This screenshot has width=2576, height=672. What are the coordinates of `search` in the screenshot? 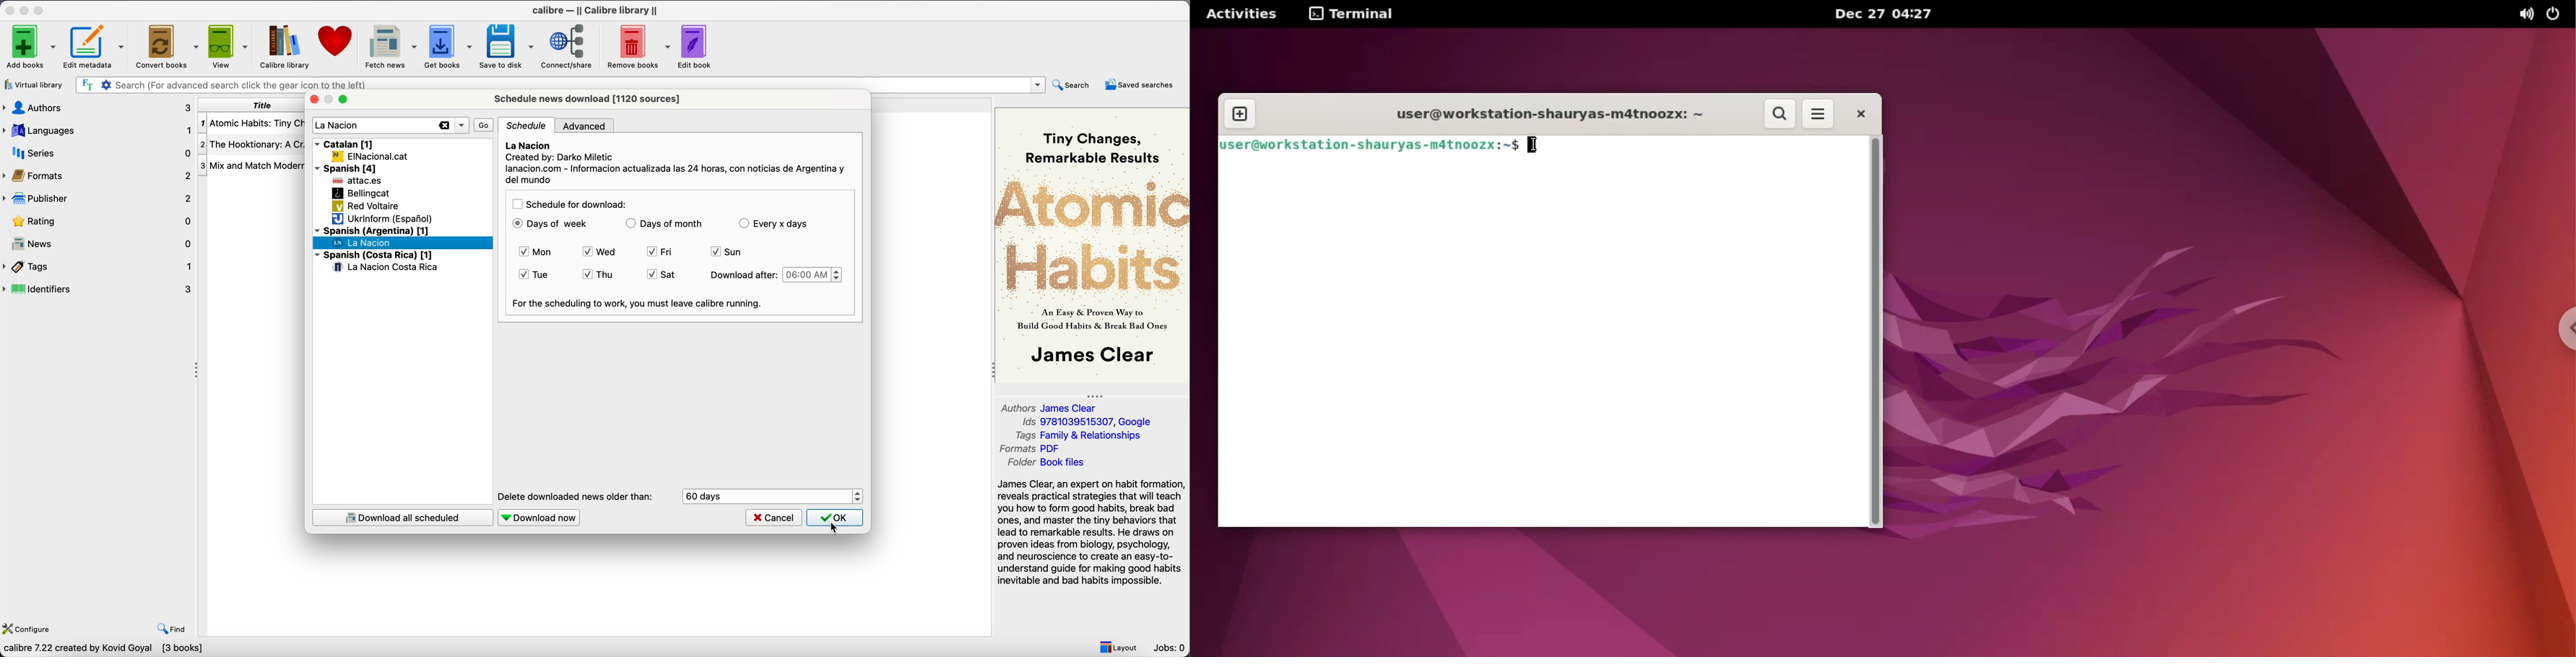 It's located at (1073, 85).